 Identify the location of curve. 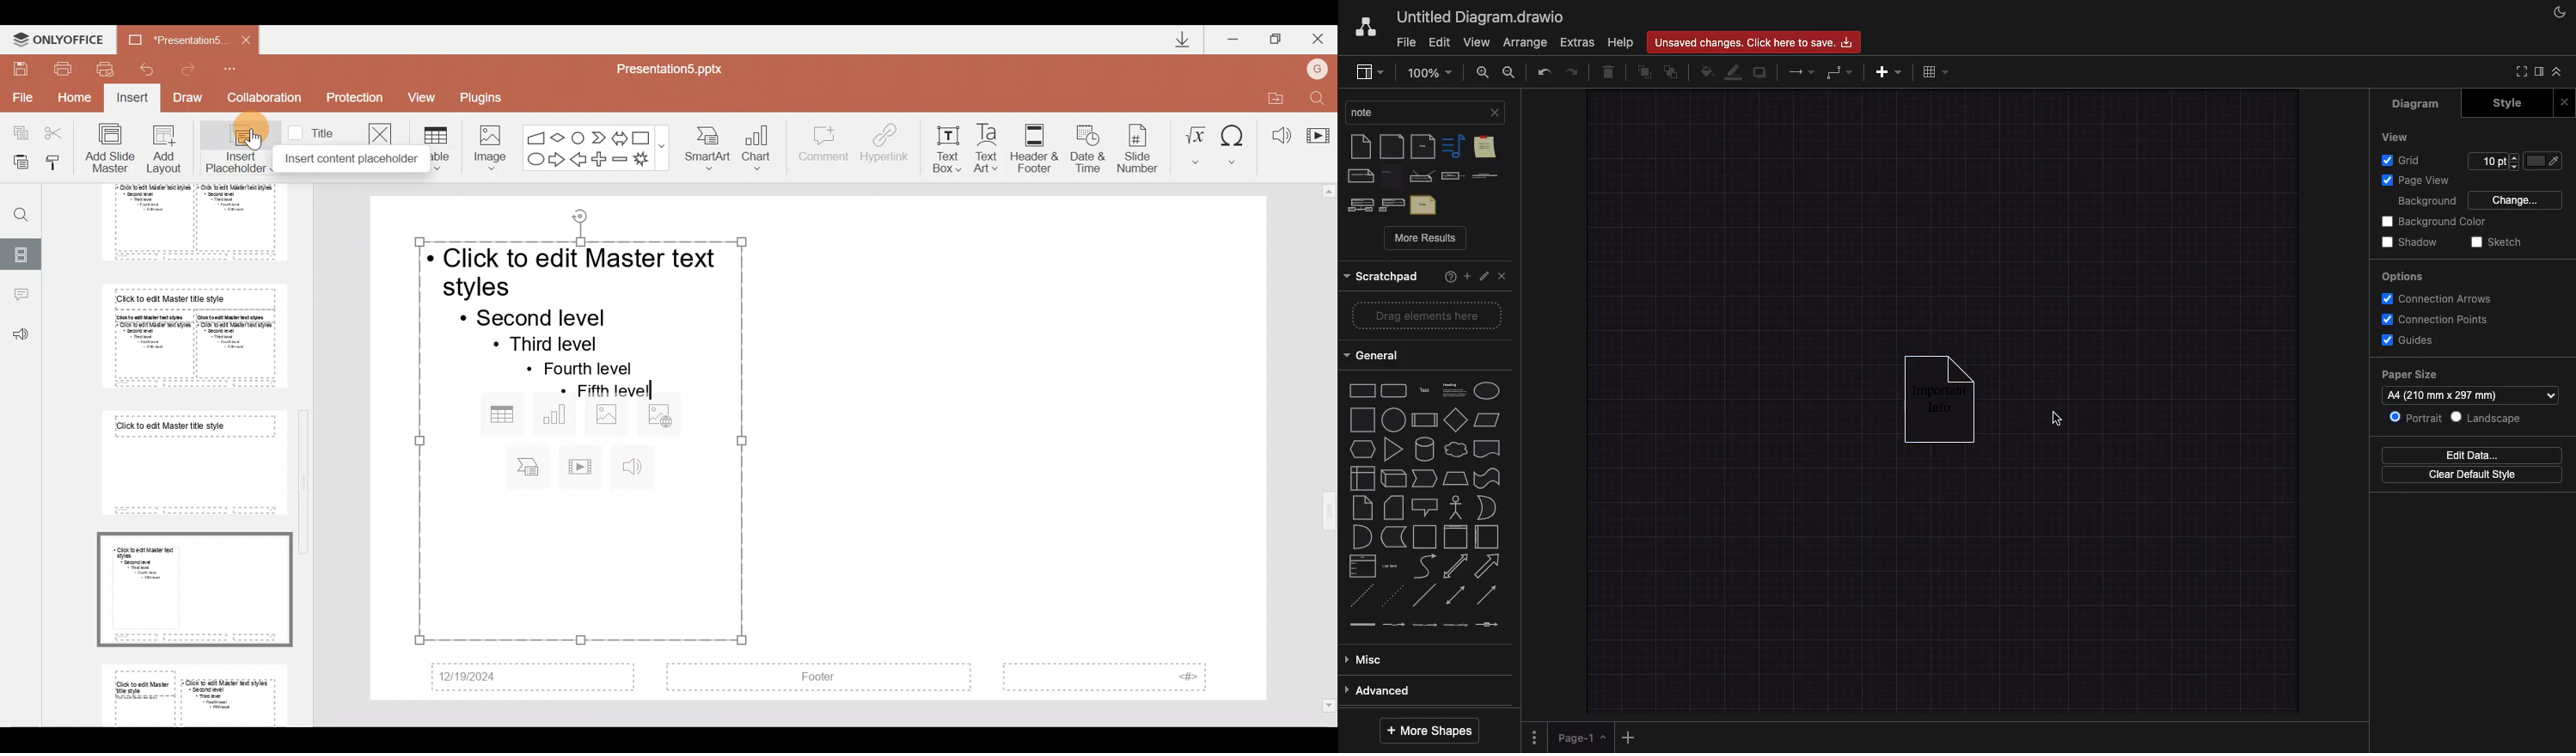
(1424, 567).